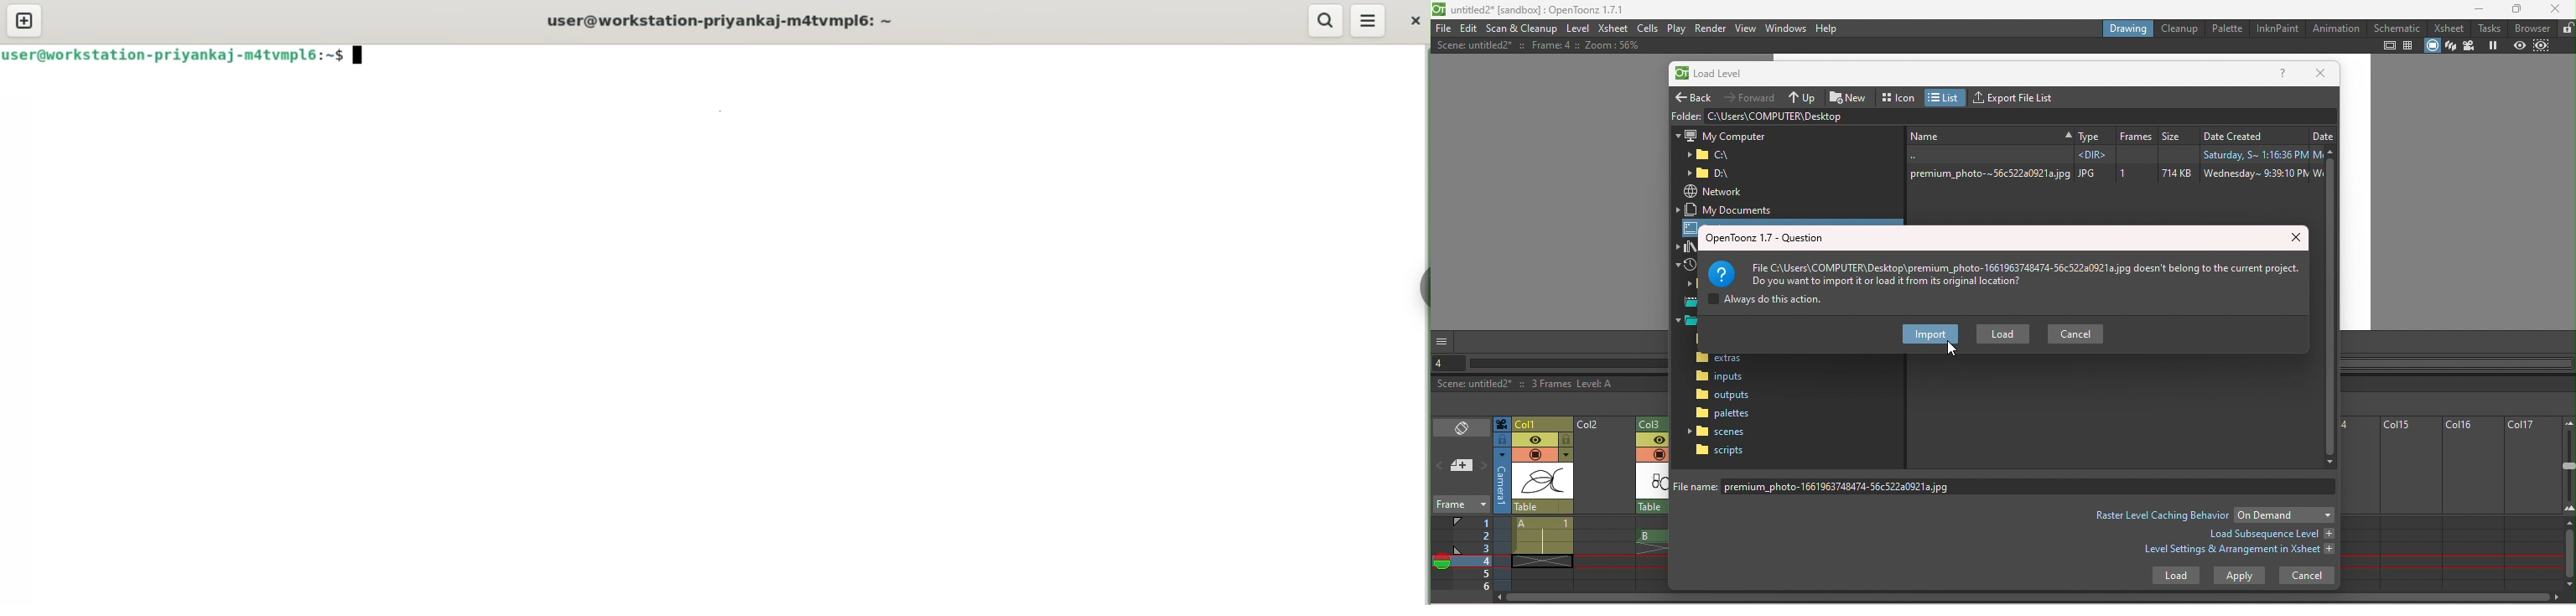  Describe the element at coordinates (1462, 467) in the screenshot. I see `New memo` at that location.